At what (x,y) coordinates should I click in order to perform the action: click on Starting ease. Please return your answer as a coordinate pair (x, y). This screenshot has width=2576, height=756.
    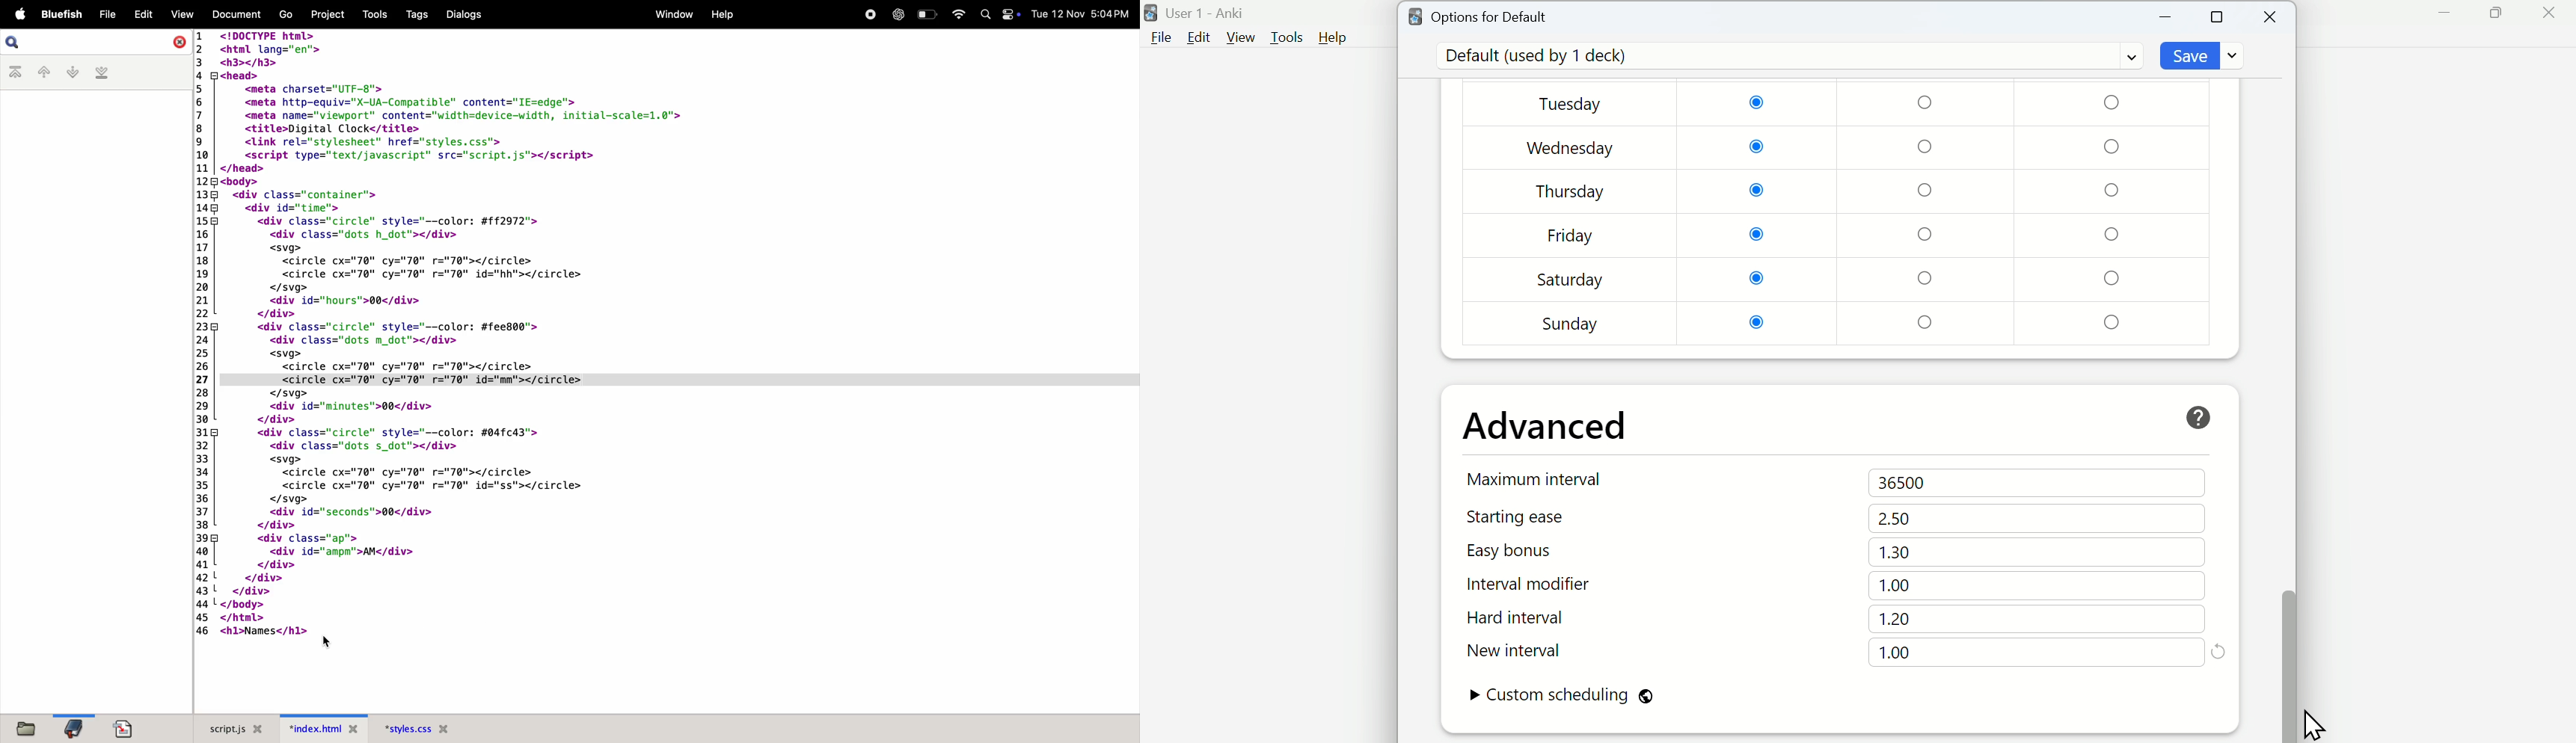
    Looking at the image, I should click on (1536, 517).